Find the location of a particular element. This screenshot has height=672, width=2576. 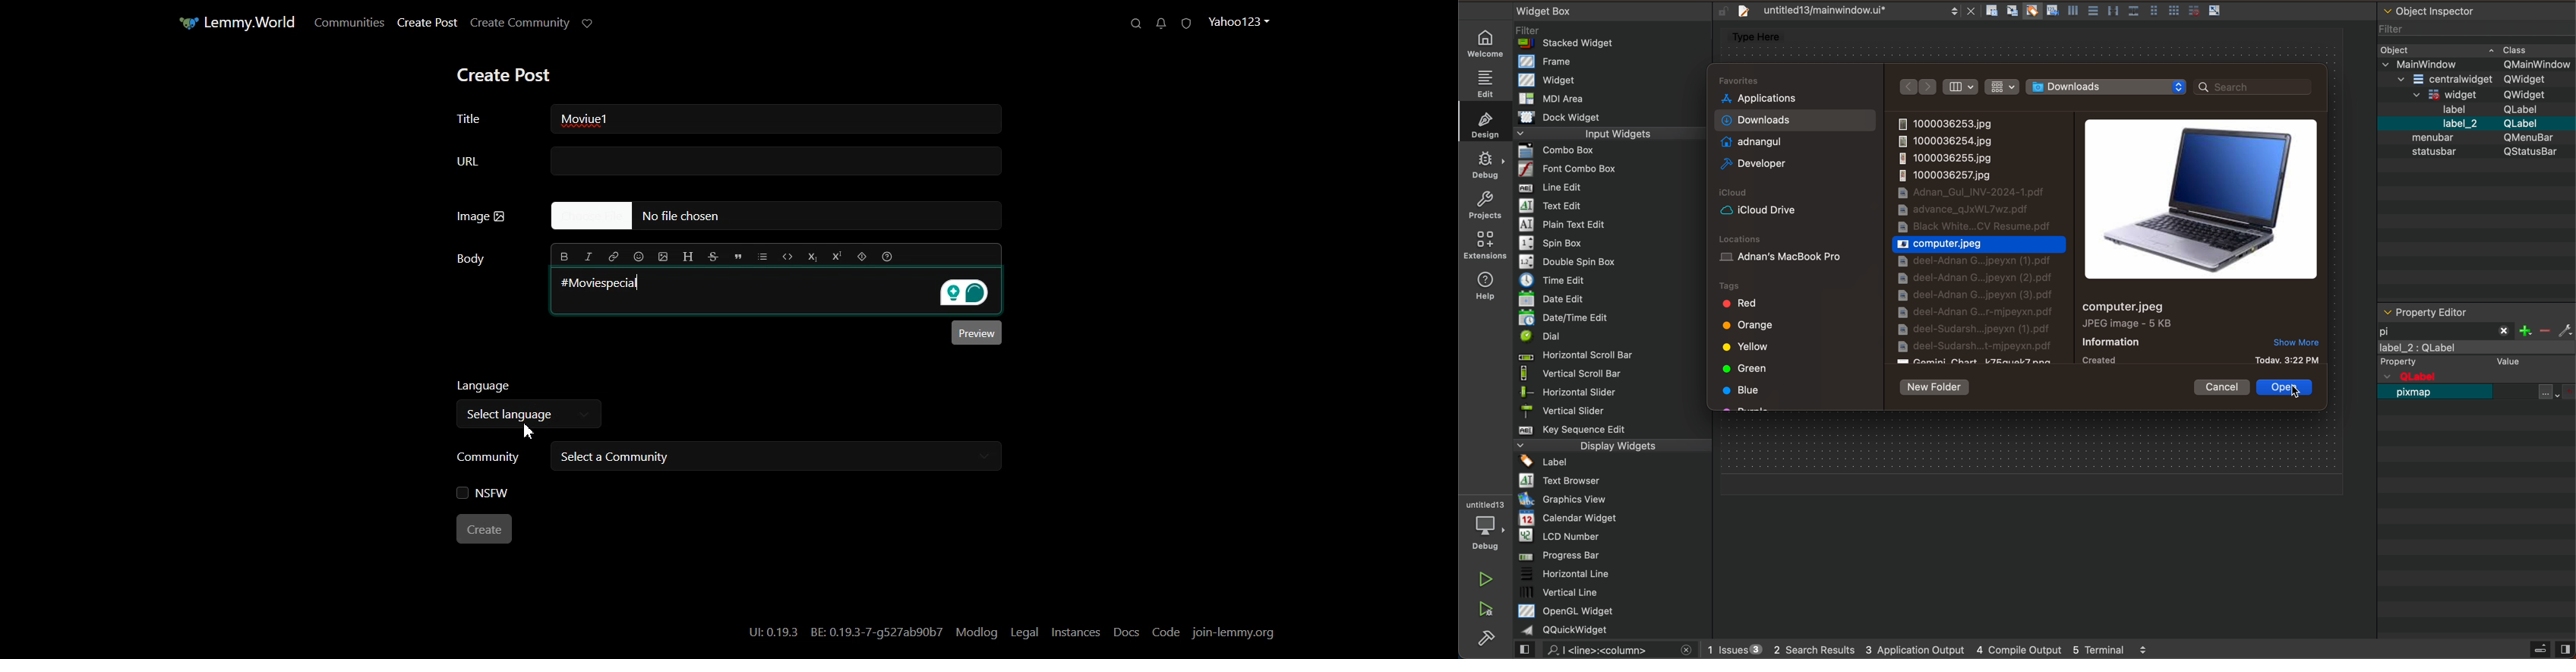

Create is located at coordinates (486, 530).